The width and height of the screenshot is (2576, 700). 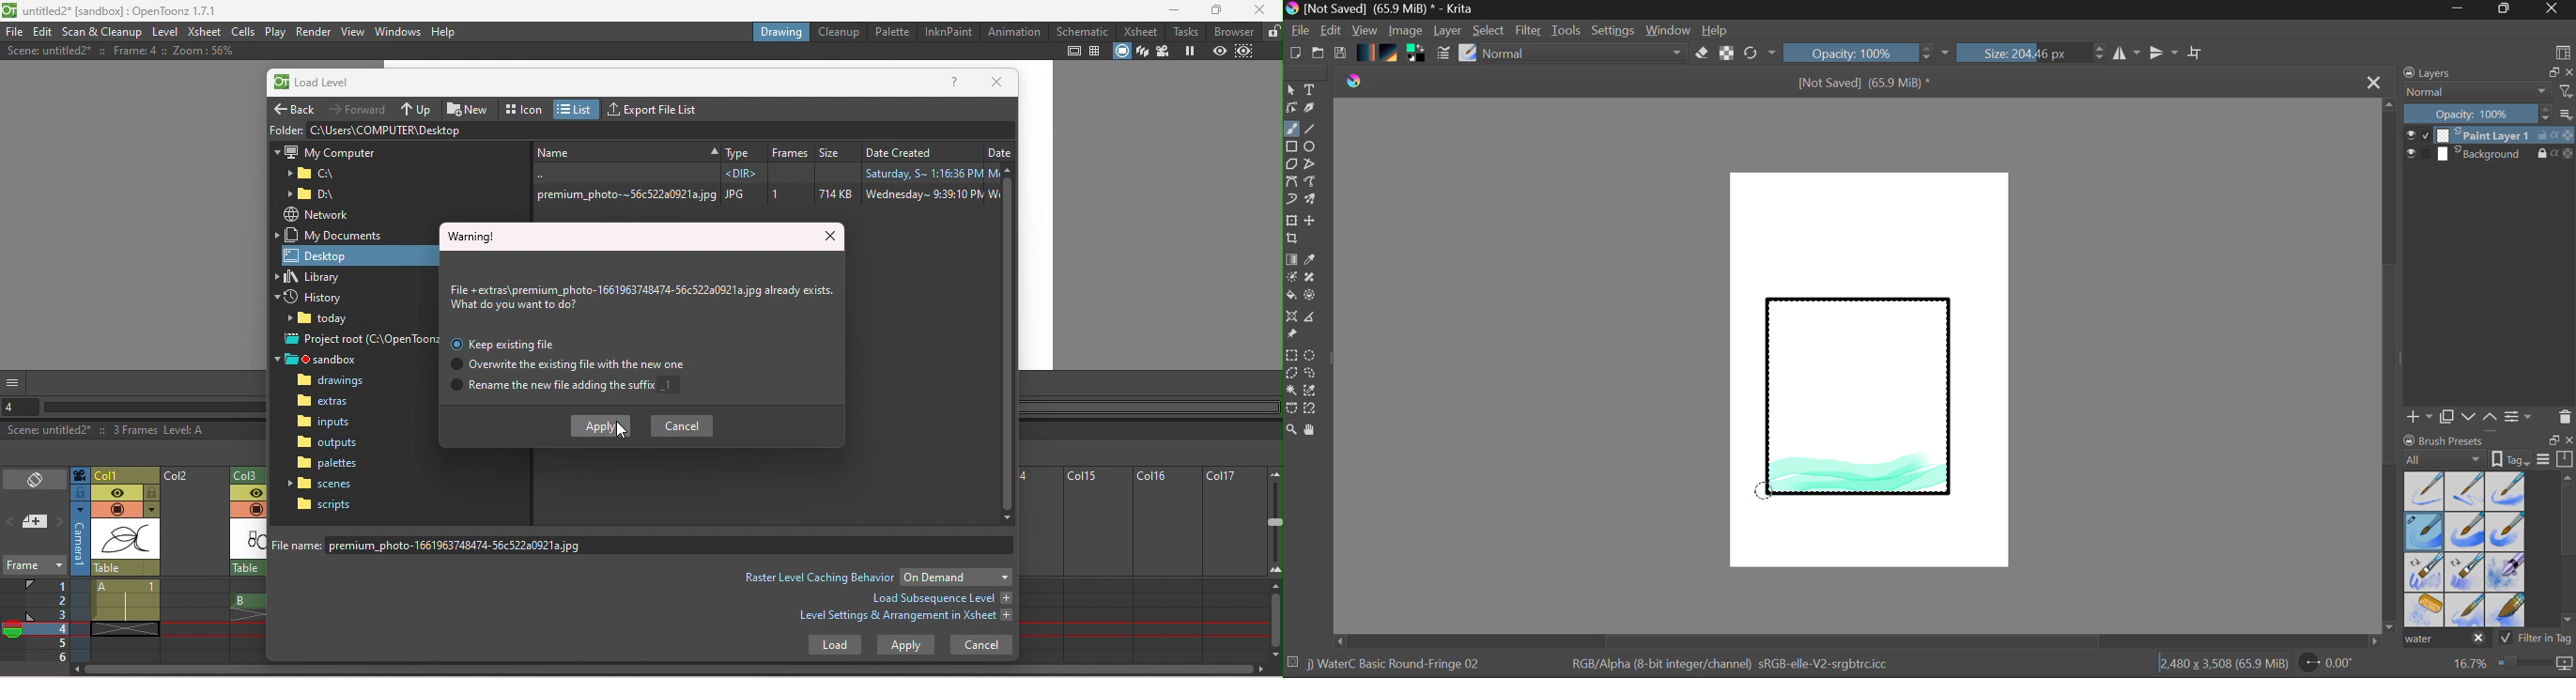 I want to click on Close, so click(x=2376, y=82).